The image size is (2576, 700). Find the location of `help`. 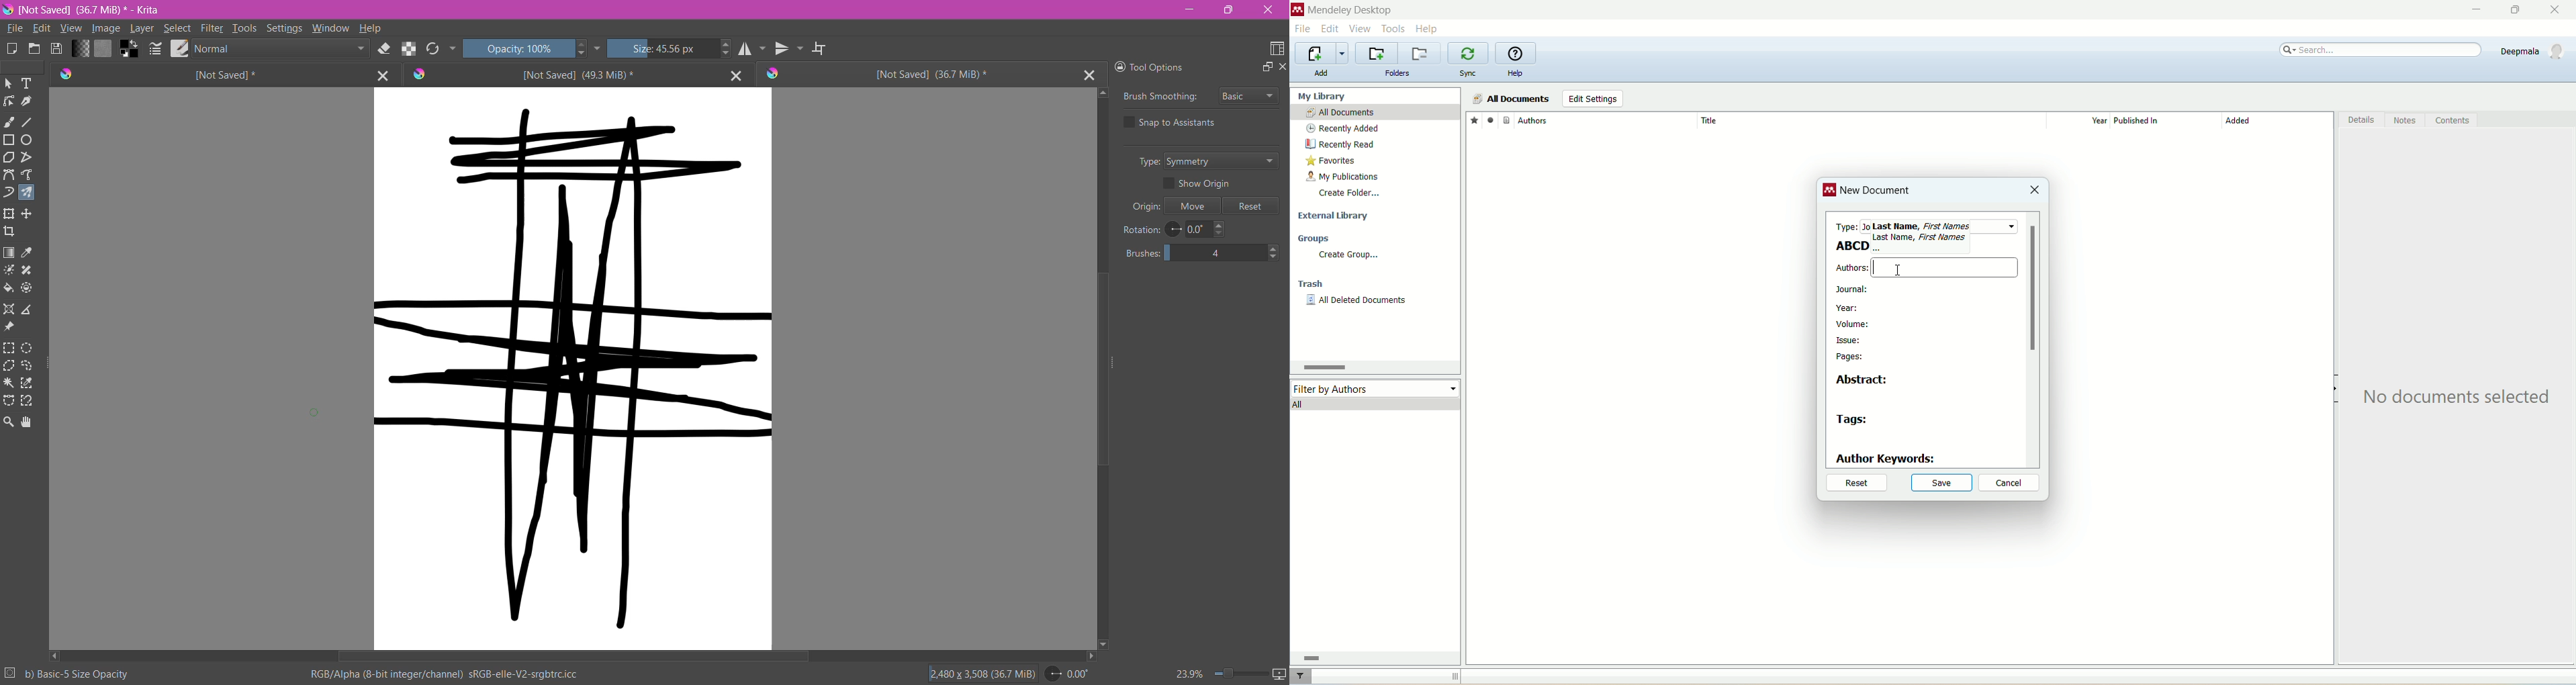

help is located at coordinates (1428, 28).